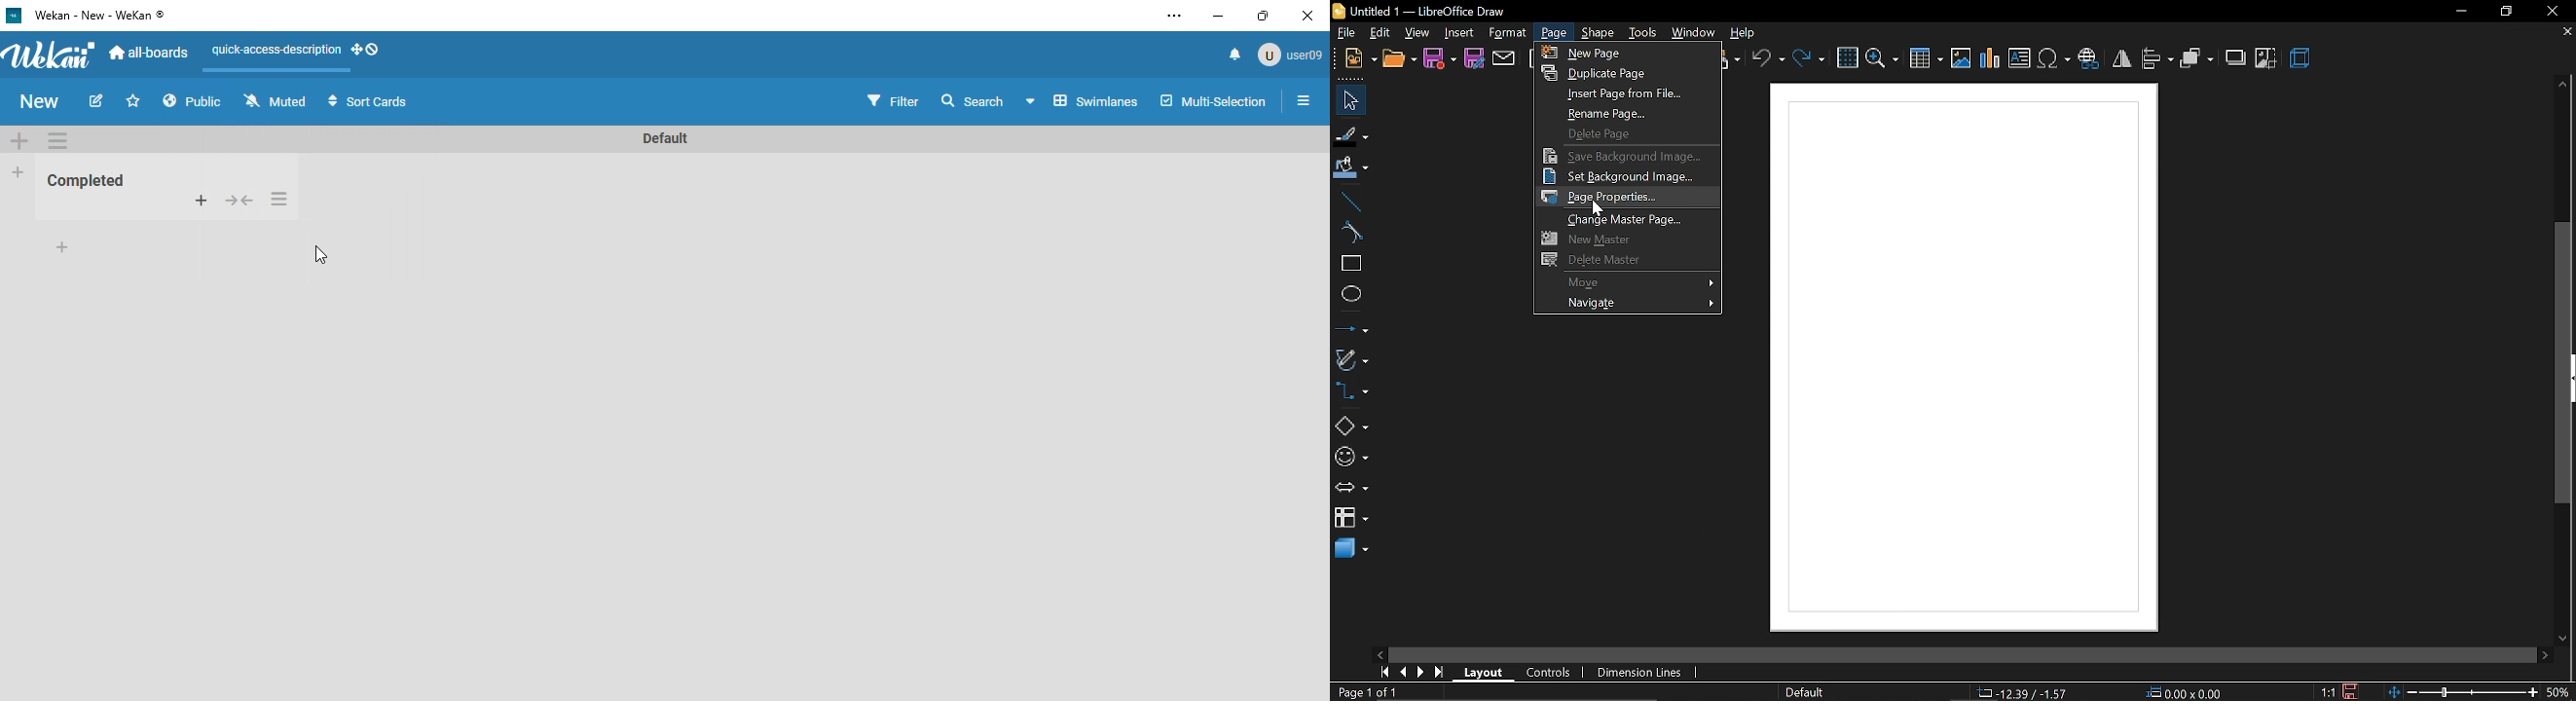 Image resolution: width=2576 pixels, height=728 pixels. I want to click on open, so click(1398, 61).